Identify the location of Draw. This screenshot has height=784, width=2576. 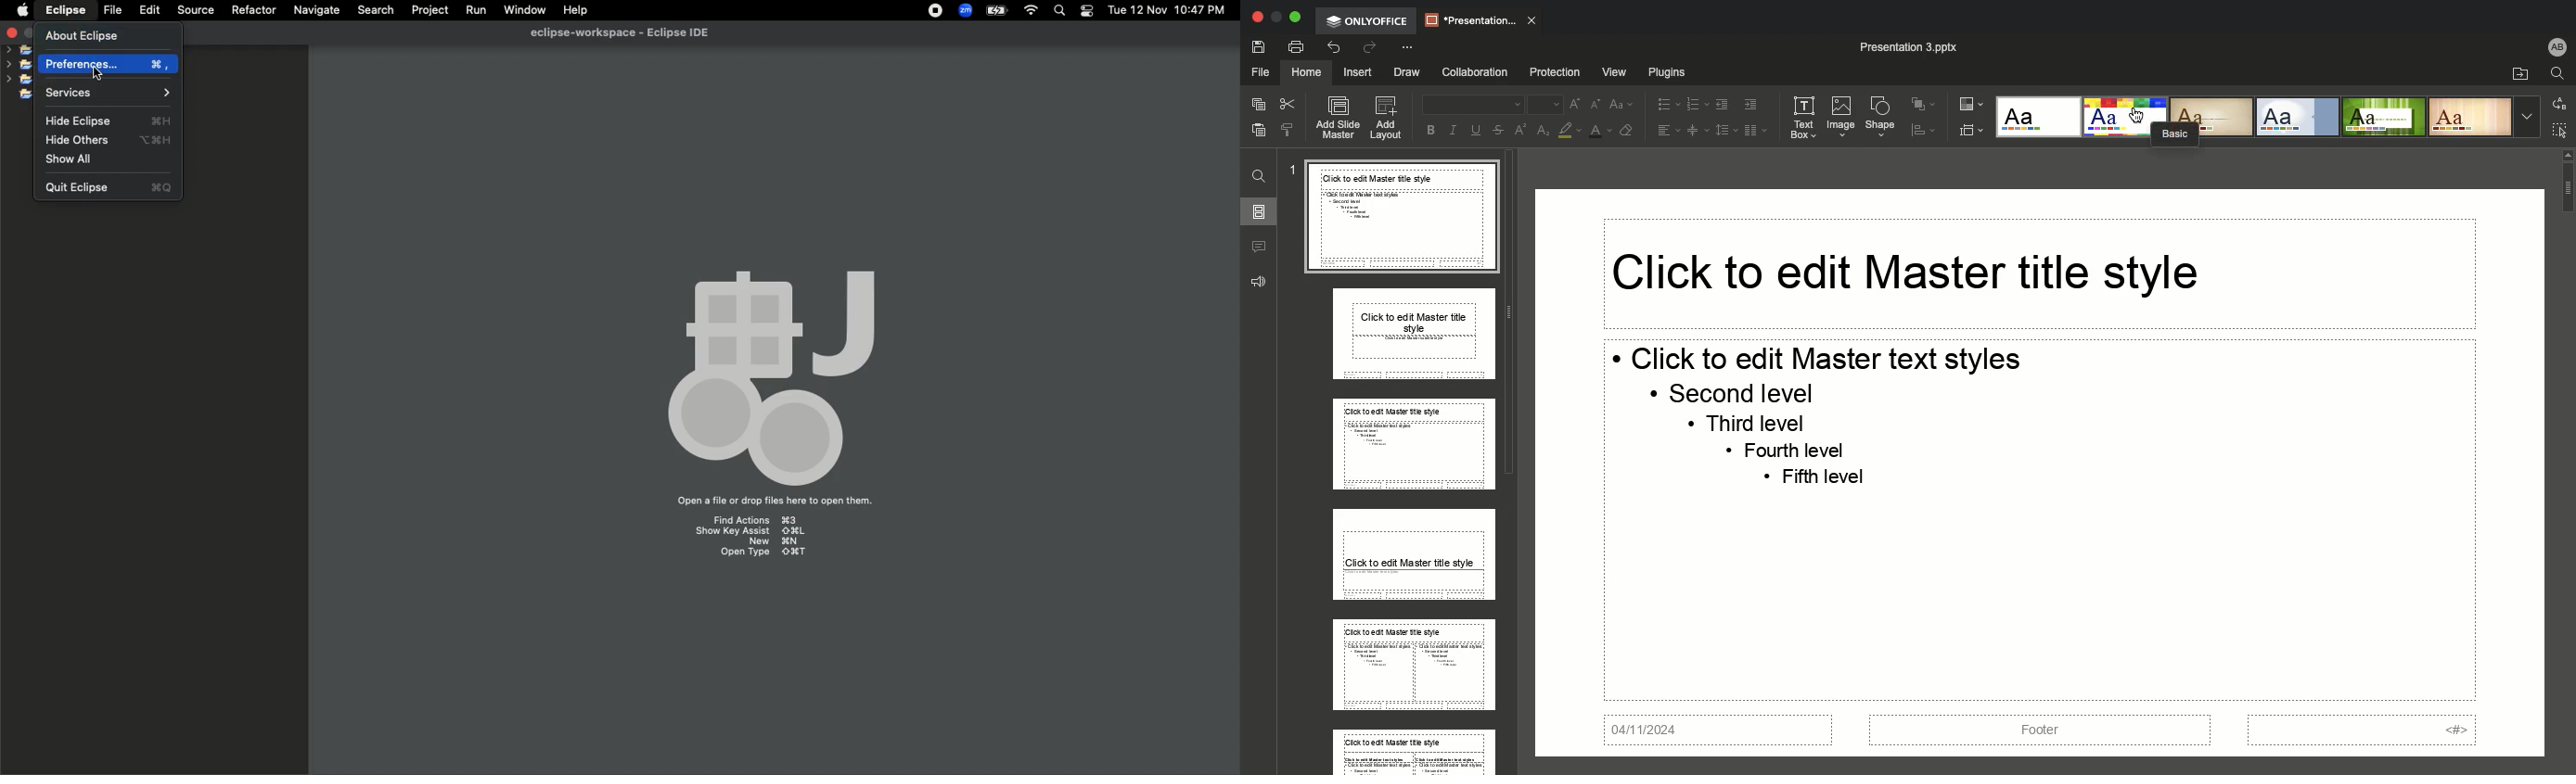
(1406, 70).